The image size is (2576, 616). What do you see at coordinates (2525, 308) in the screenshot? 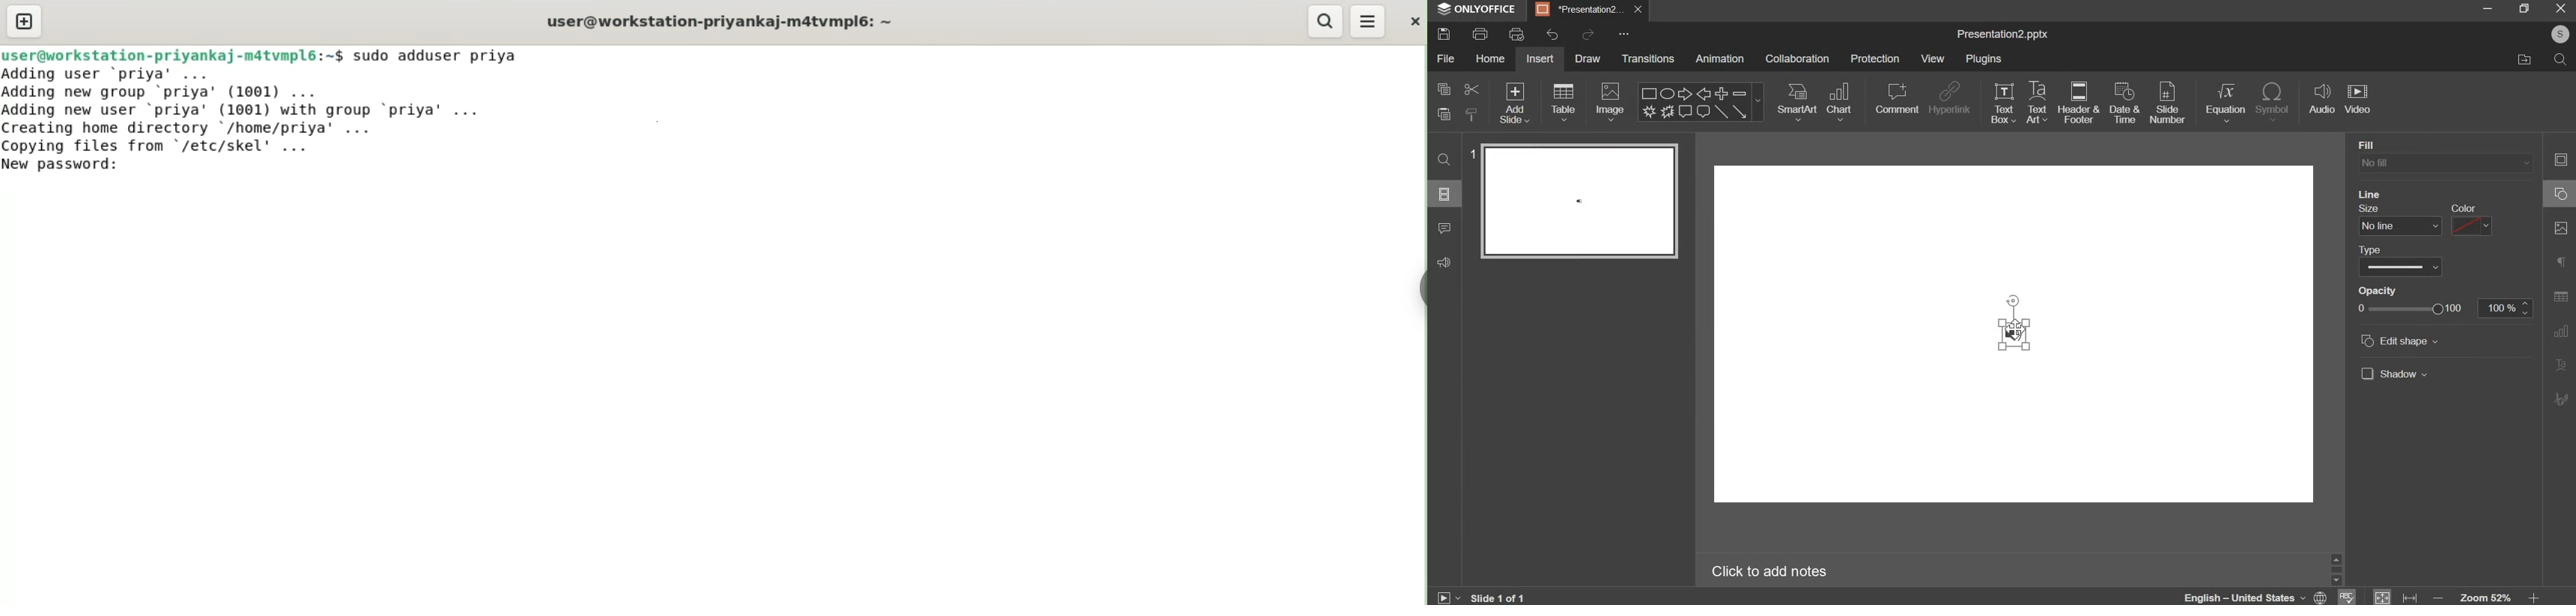
I see `increase/decrease opacity` at bounding box center [2525, 308].